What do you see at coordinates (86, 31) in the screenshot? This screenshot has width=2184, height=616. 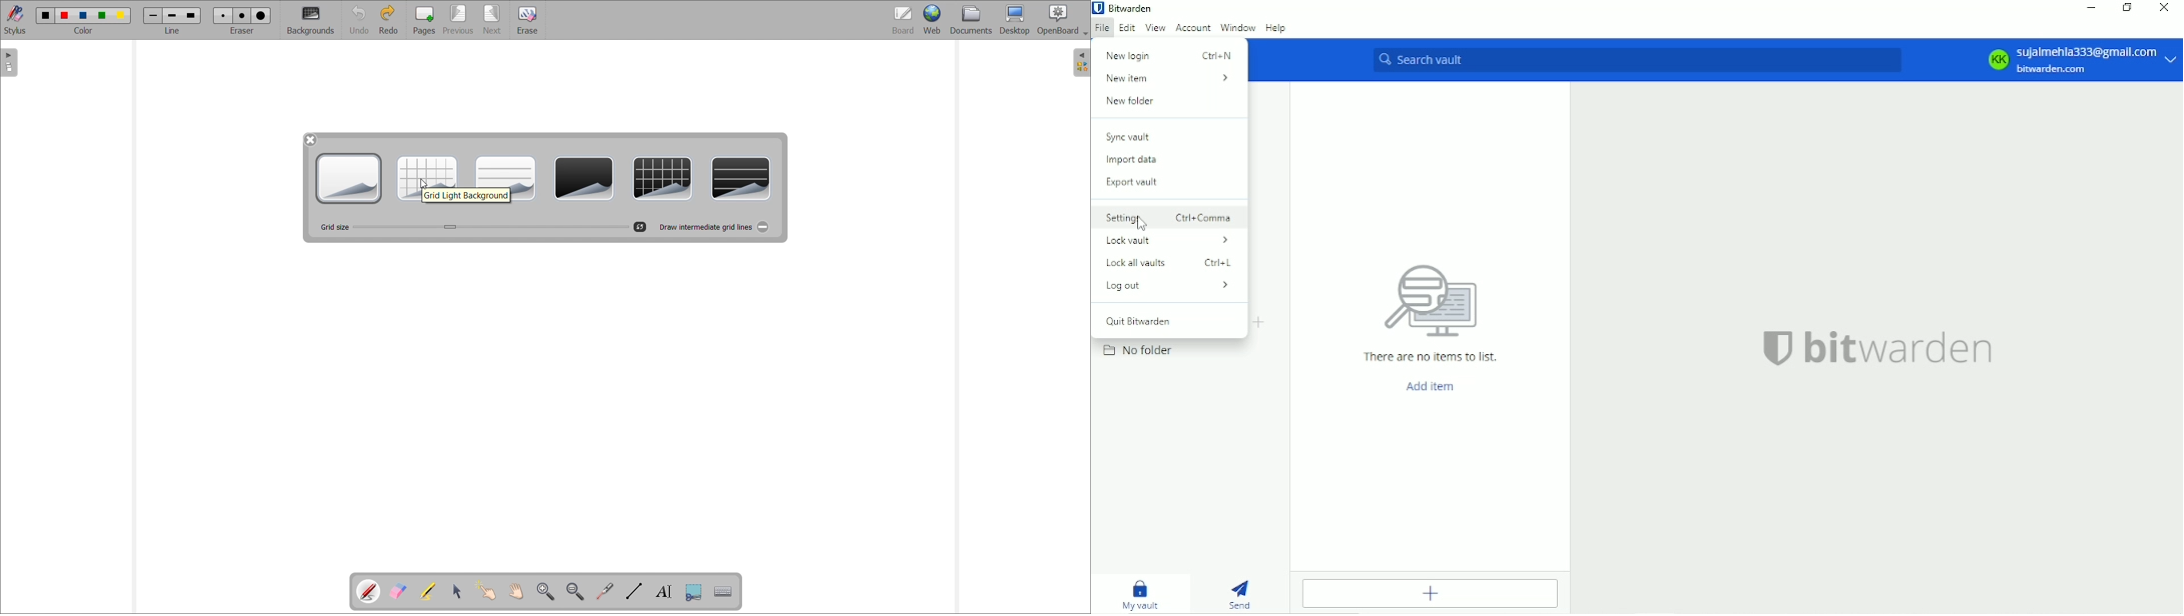 I see `color` at bounding box center [86, 31].